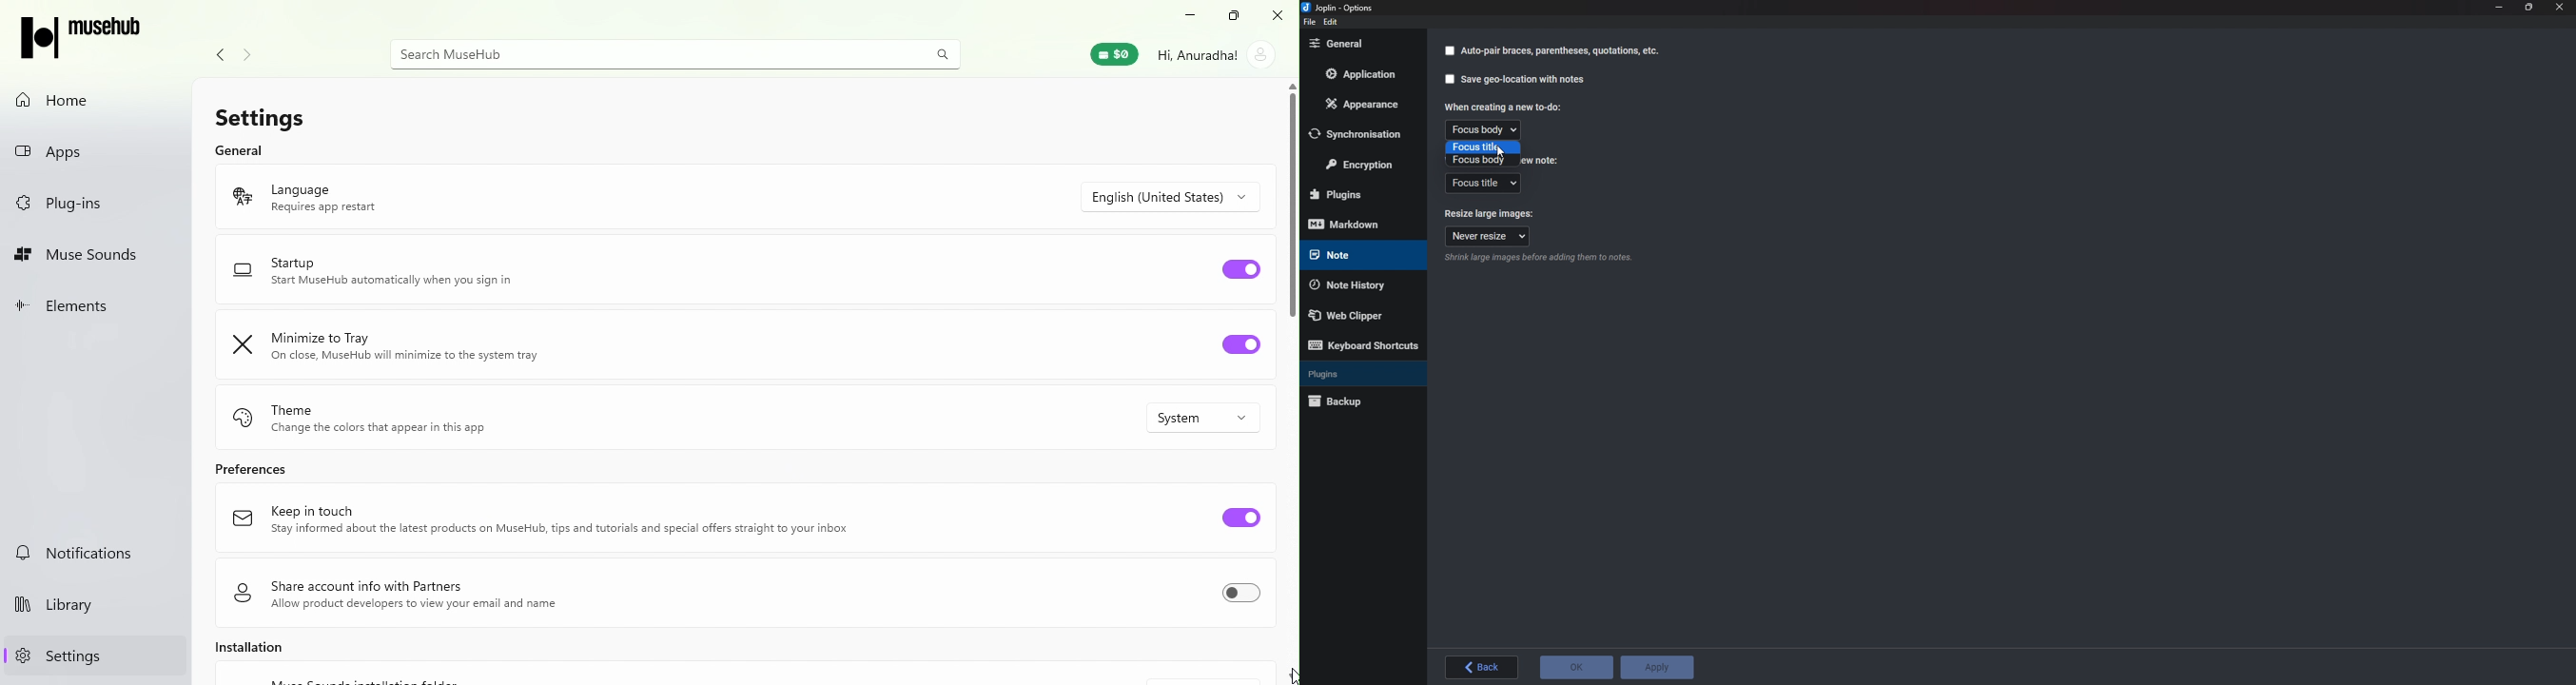 Image resolution: width=2576 pixels, height=700 pixels. What do you see at coordinates (1359, 45) in the screenshot?
I see `General` at bounding box center [1359, 45].